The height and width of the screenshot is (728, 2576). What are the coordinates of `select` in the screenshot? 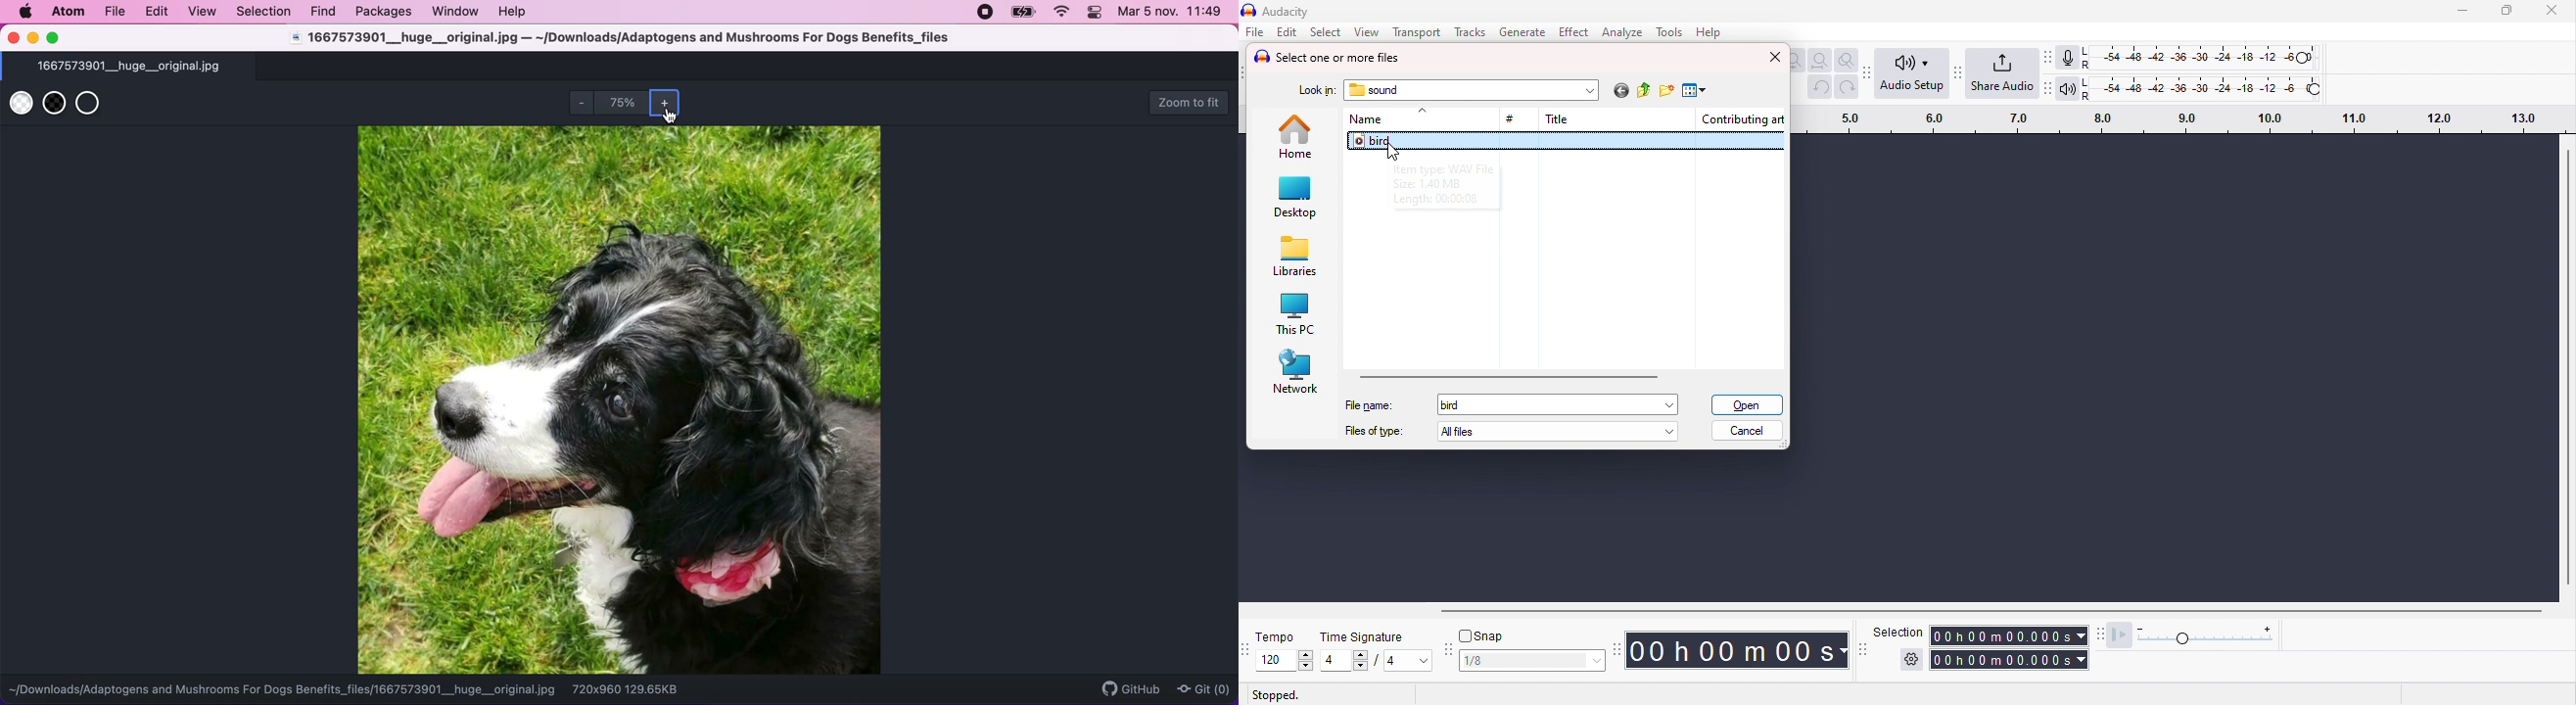 It's located at (1328, 32).